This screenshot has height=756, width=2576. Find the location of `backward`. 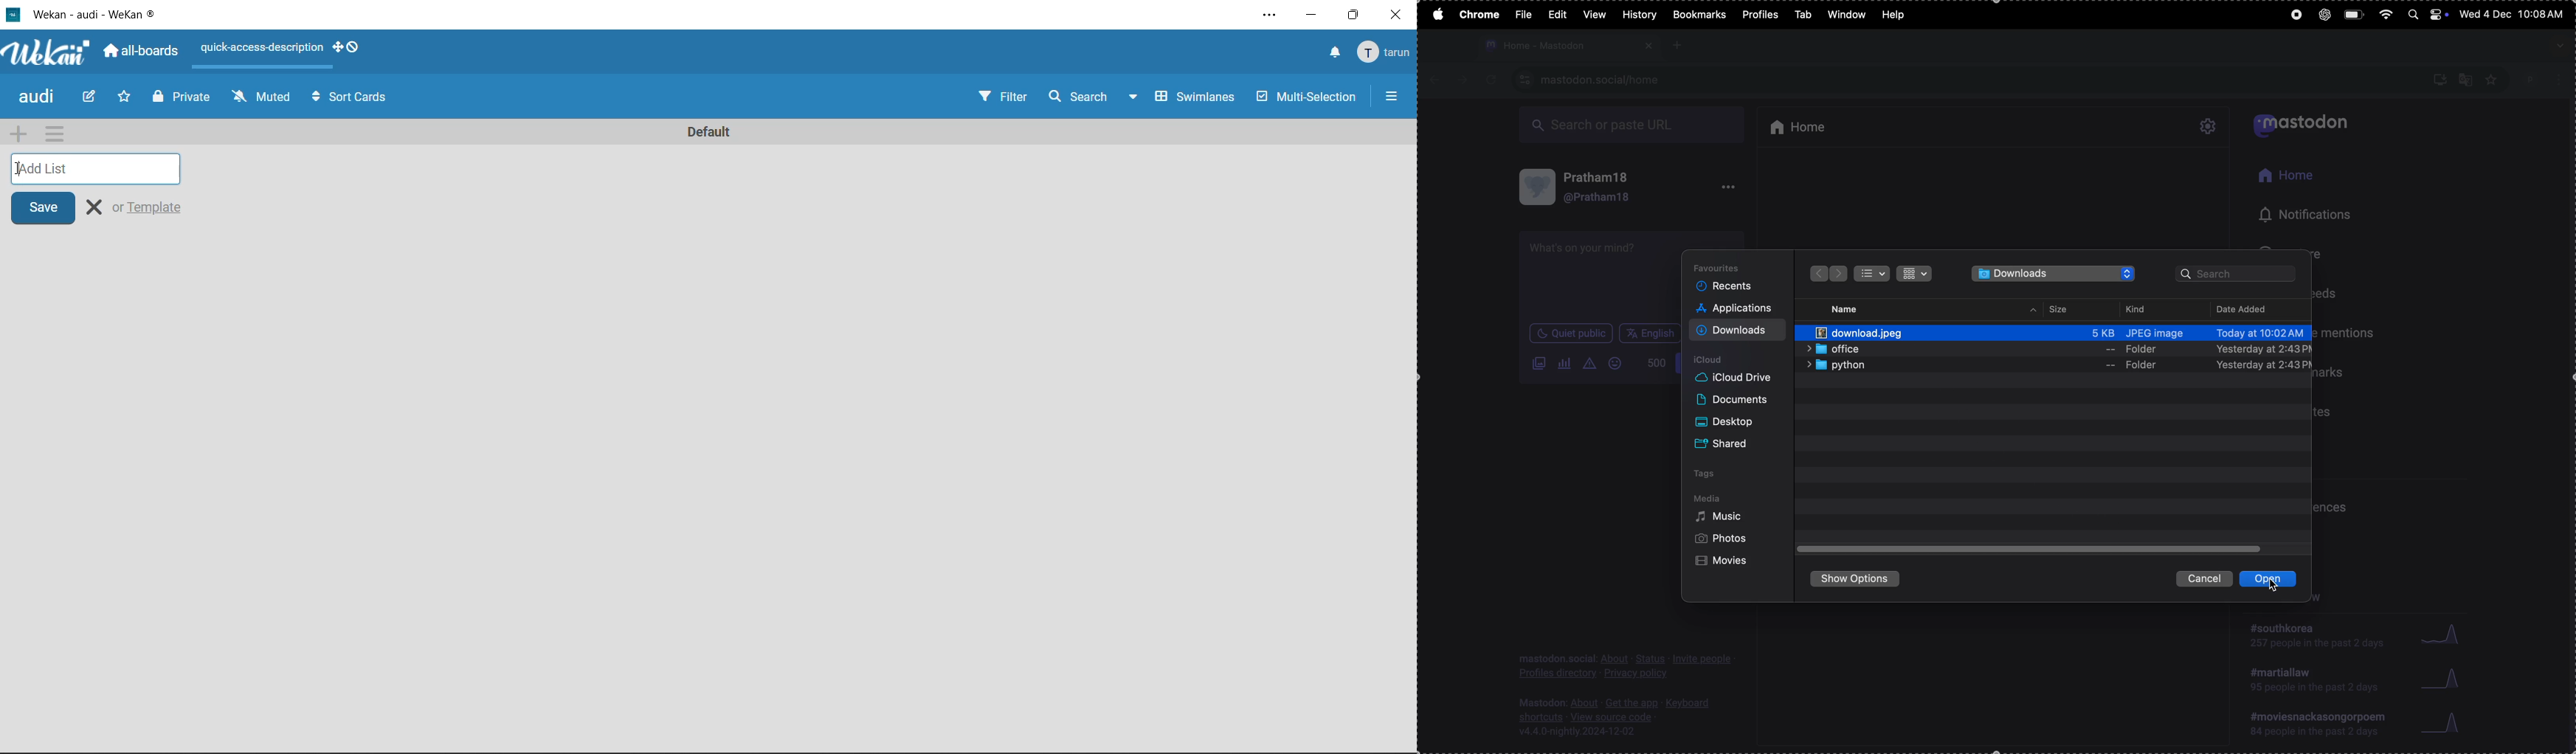

backward is located at coordinates (1816, 273).